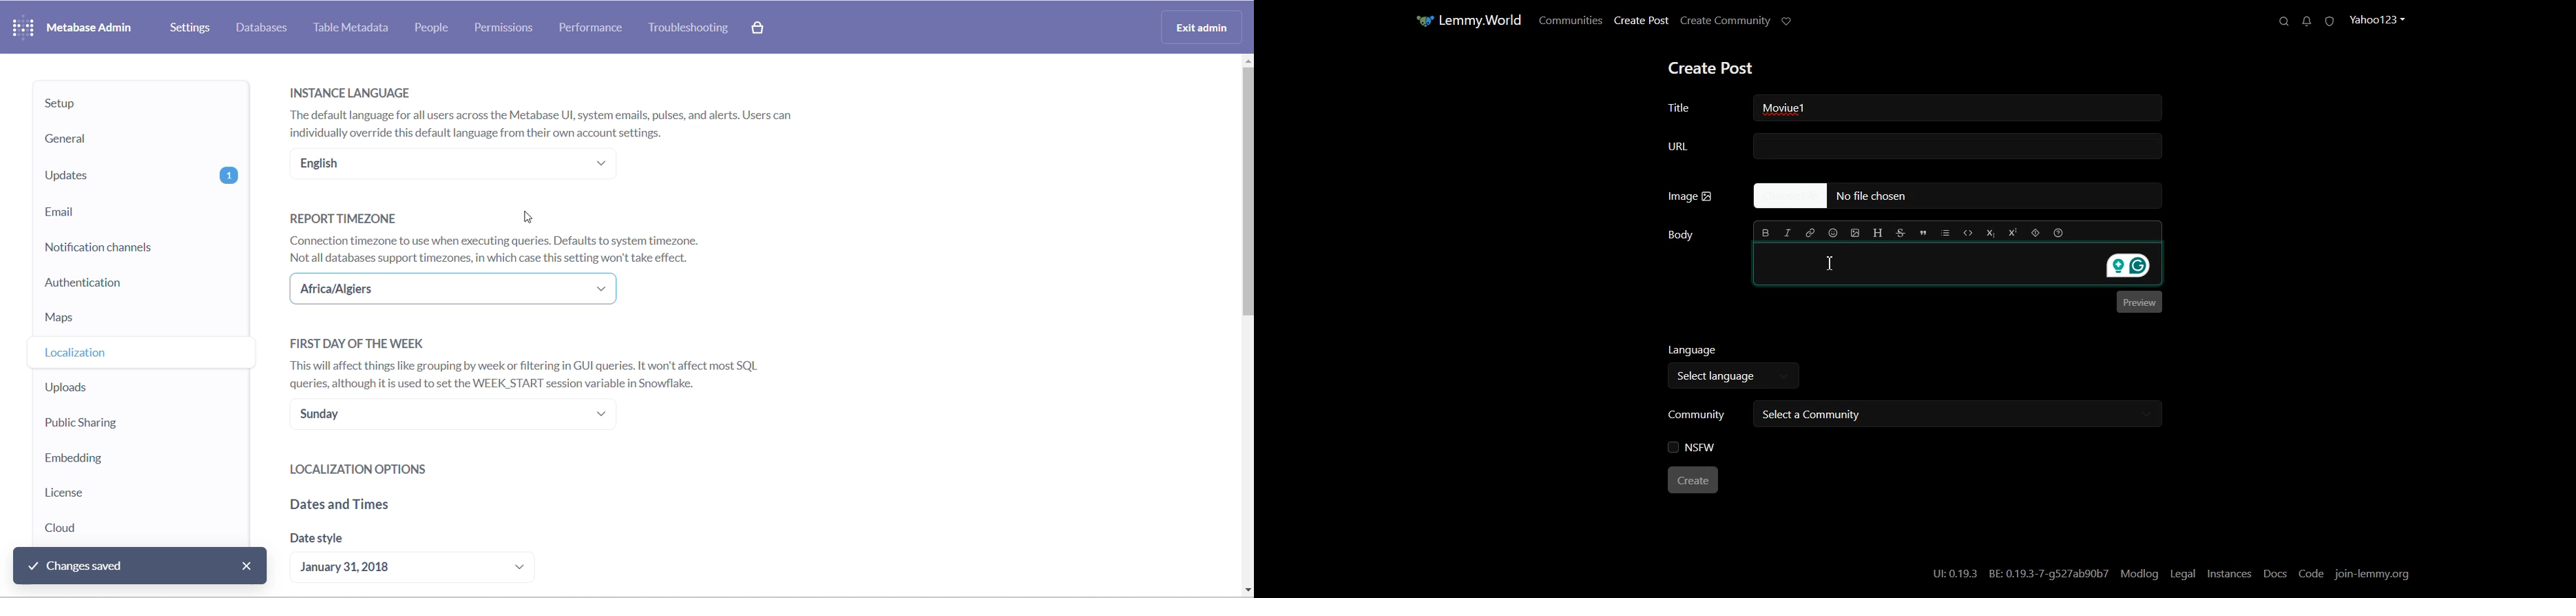 The image size is (2576, 616). What do you see at coordinates (2280, 21) in the screenshot?
I see `Search` at bounding box center [2280, 21].